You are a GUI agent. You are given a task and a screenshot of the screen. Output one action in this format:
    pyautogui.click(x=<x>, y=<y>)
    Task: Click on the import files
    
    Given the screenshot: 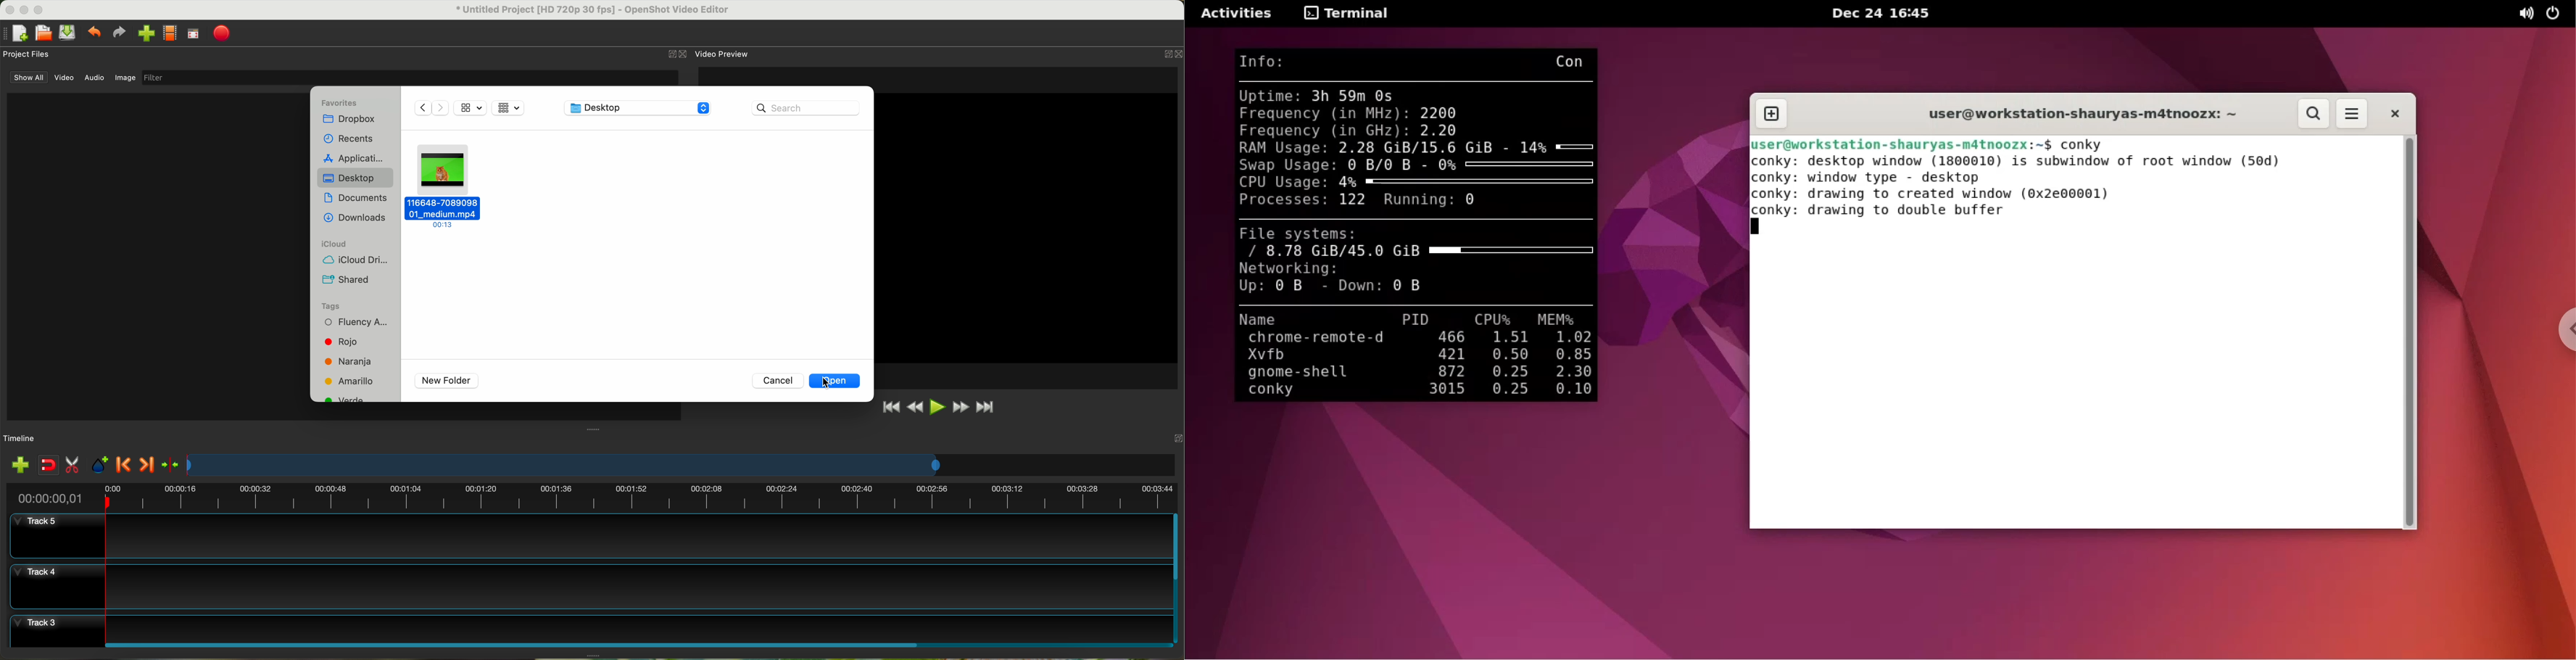 What is the action you would take?
    pyautogui.click(x=20, y=466)
    